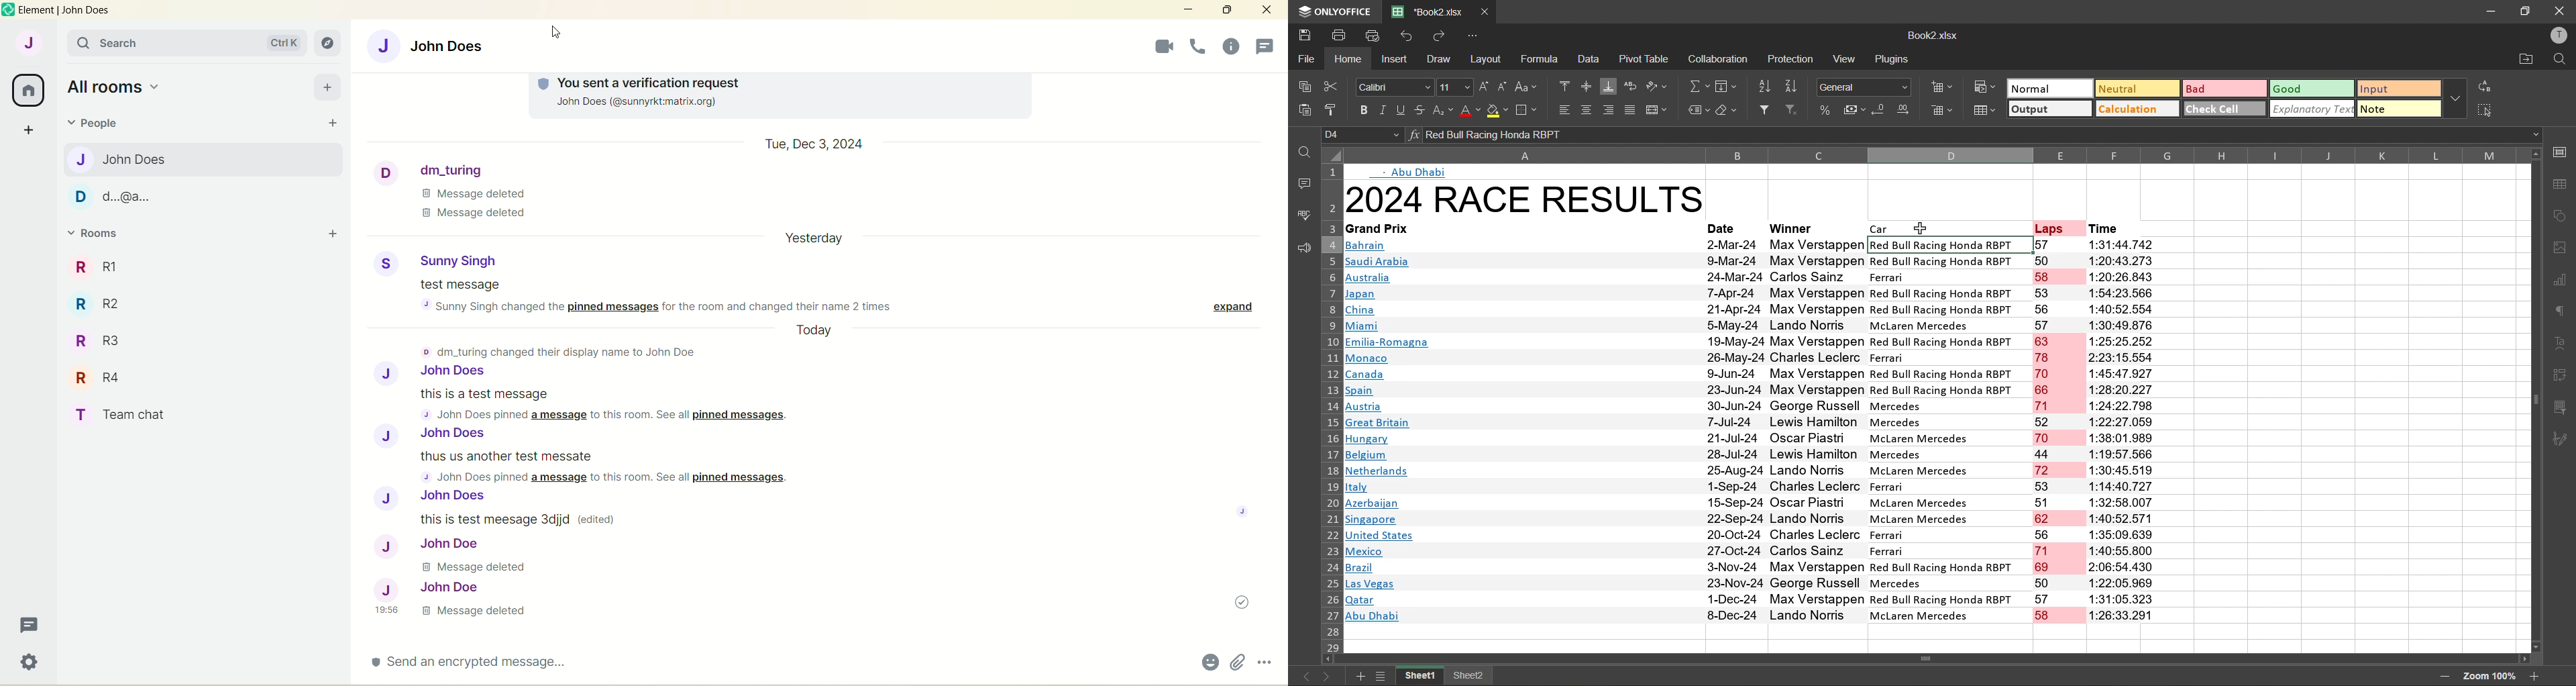 The height and width of the screenshot is (700, 2576). What do you see at coordinates (1893, 59) in the screenshot?
I see `plugins` at bounding box center [1893, 59].